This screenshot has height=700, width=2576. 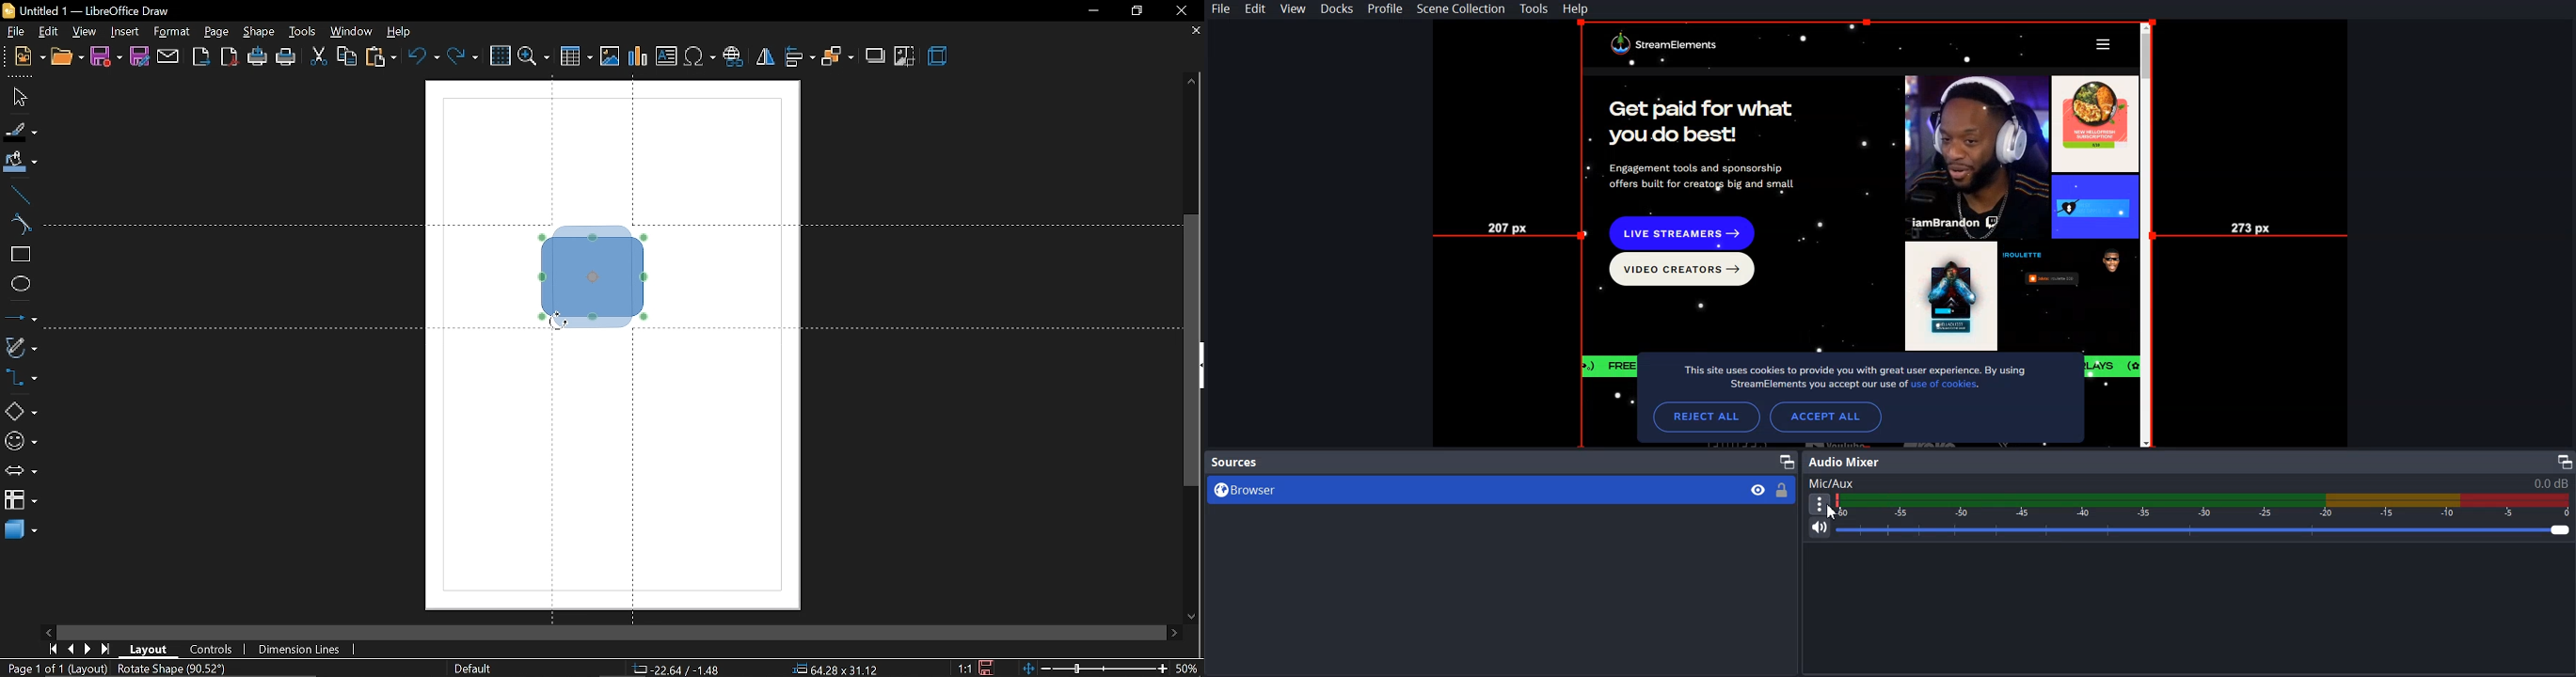 What do you see at coordinates (353, 32) in the screenshot?
I see `window` at bounding box center [353, 32].